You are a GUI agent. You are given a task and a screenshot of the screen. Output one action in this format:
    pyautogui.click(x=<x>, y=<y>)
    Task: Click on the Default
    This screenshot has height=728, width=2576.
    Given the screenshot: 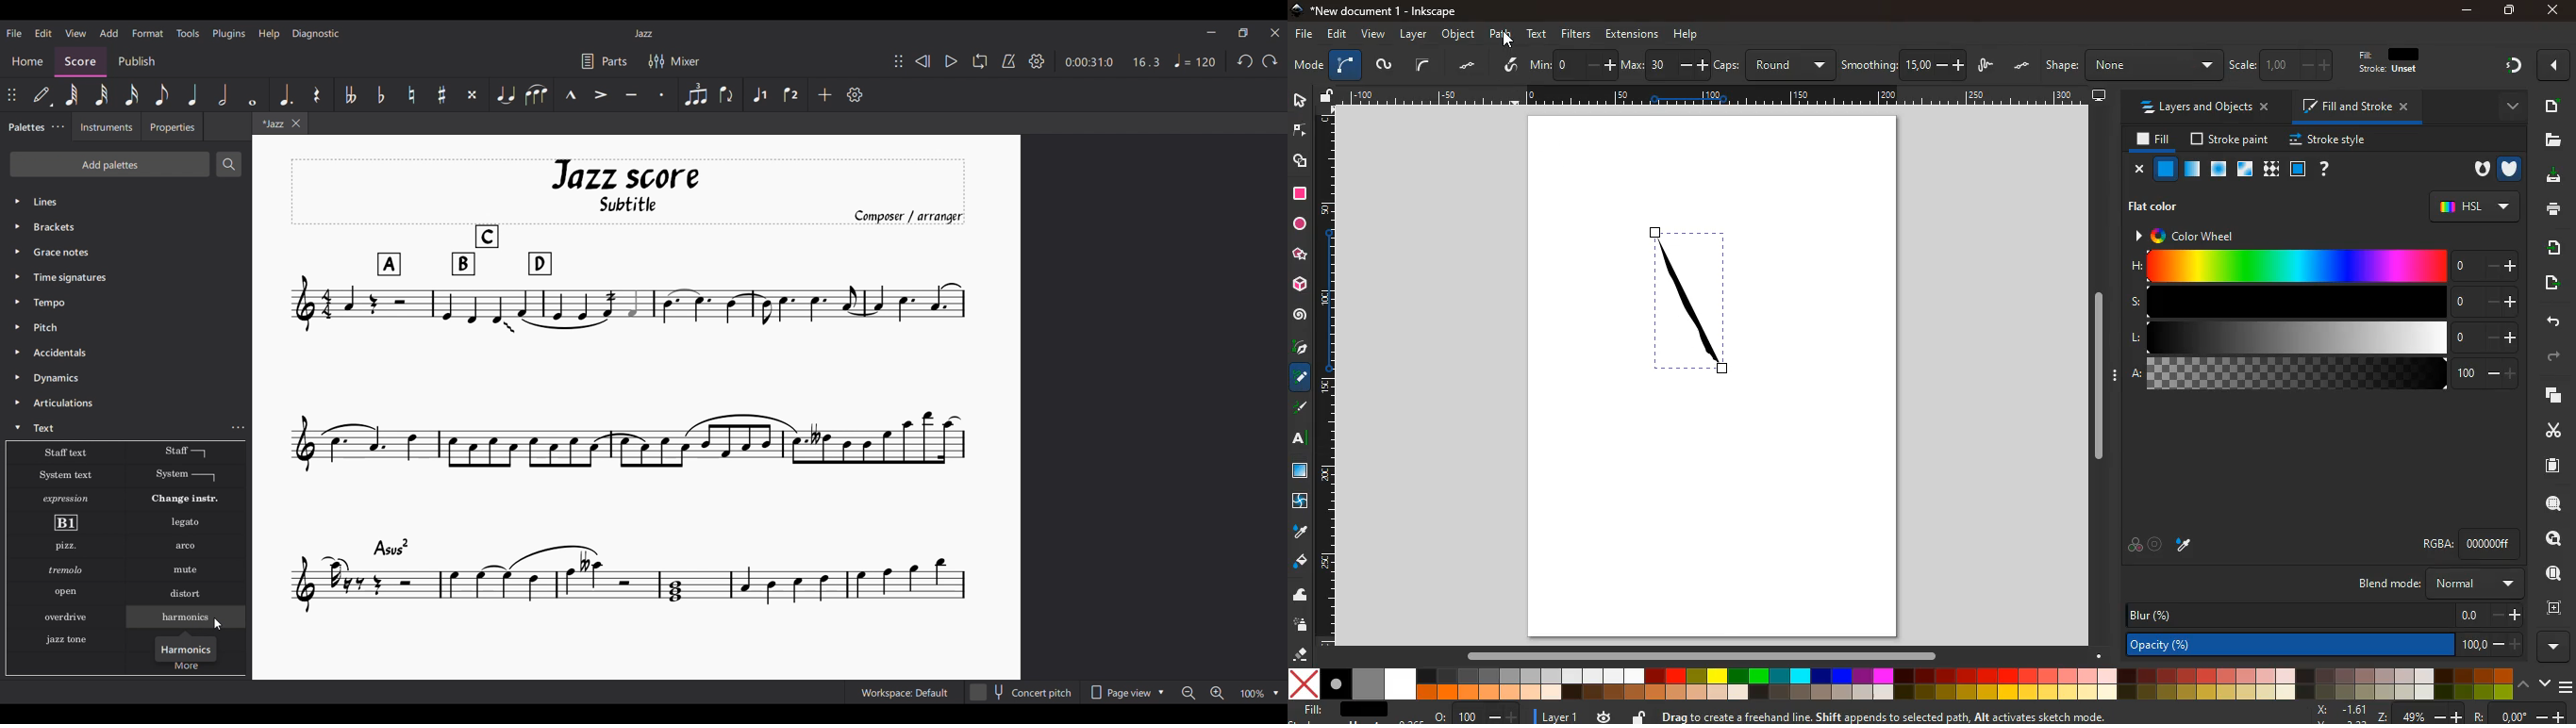 What is the action you would take?
    pyautogui.click(x=43, y=95)
    